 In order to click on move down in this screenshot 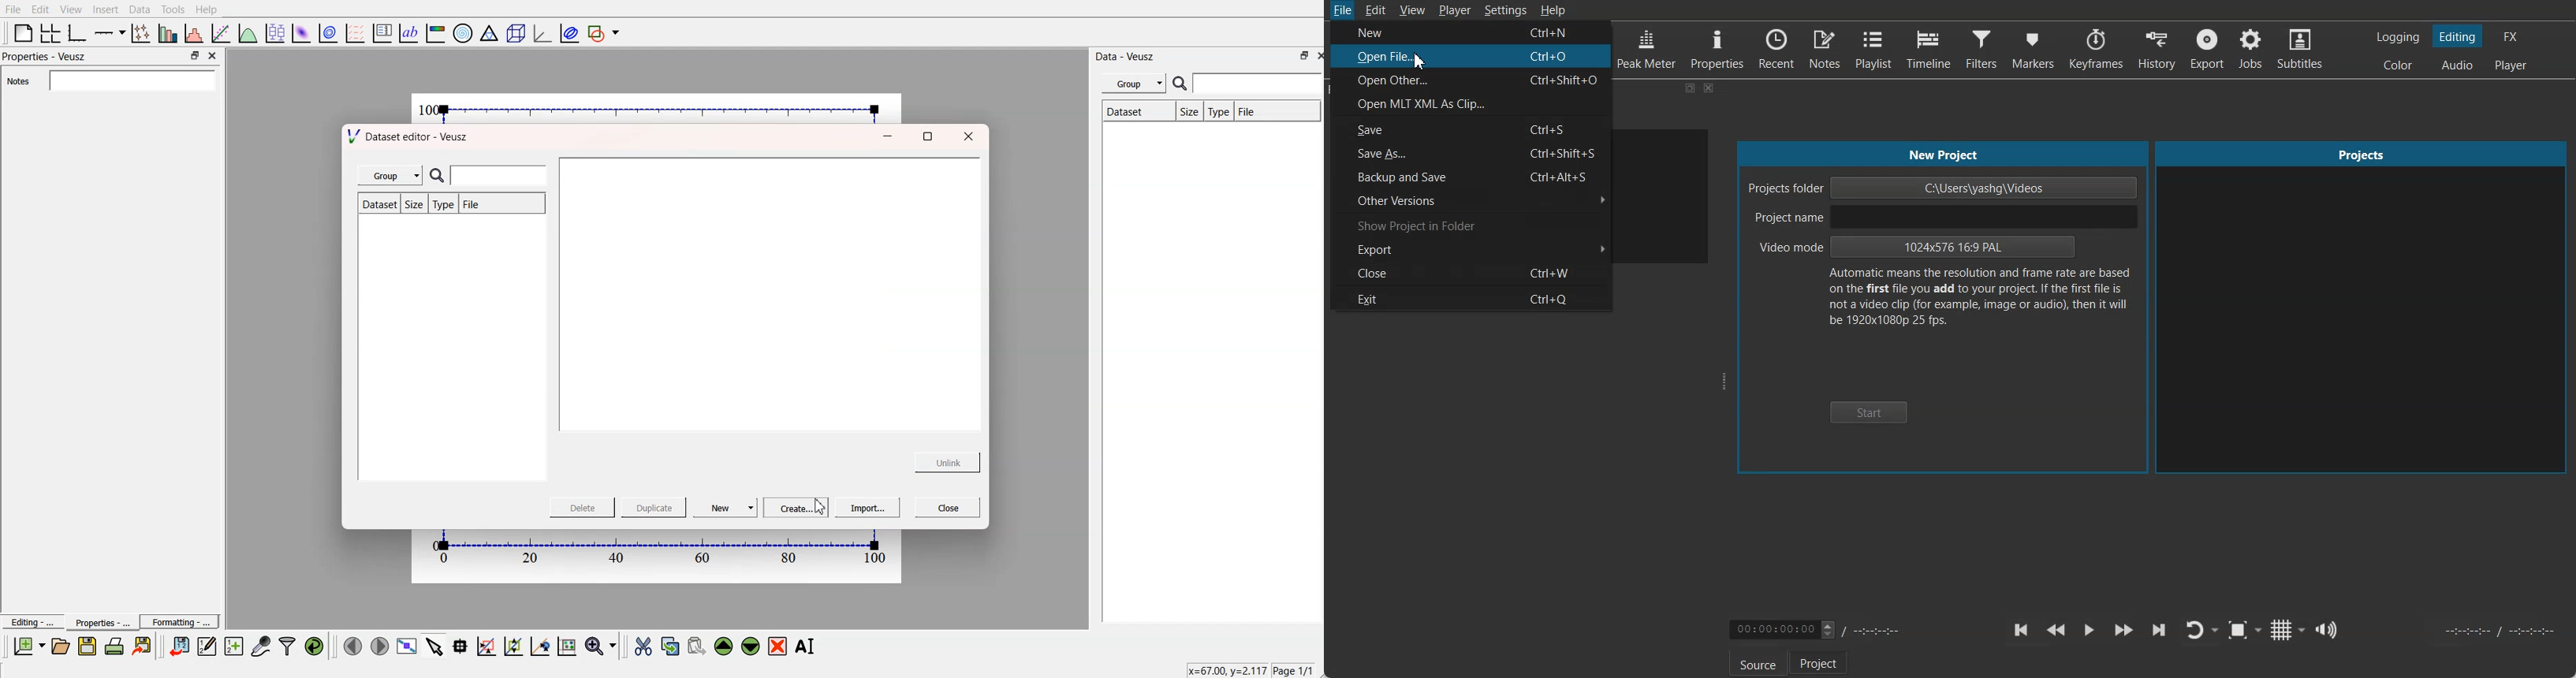, I will do `click(751, 645)`.